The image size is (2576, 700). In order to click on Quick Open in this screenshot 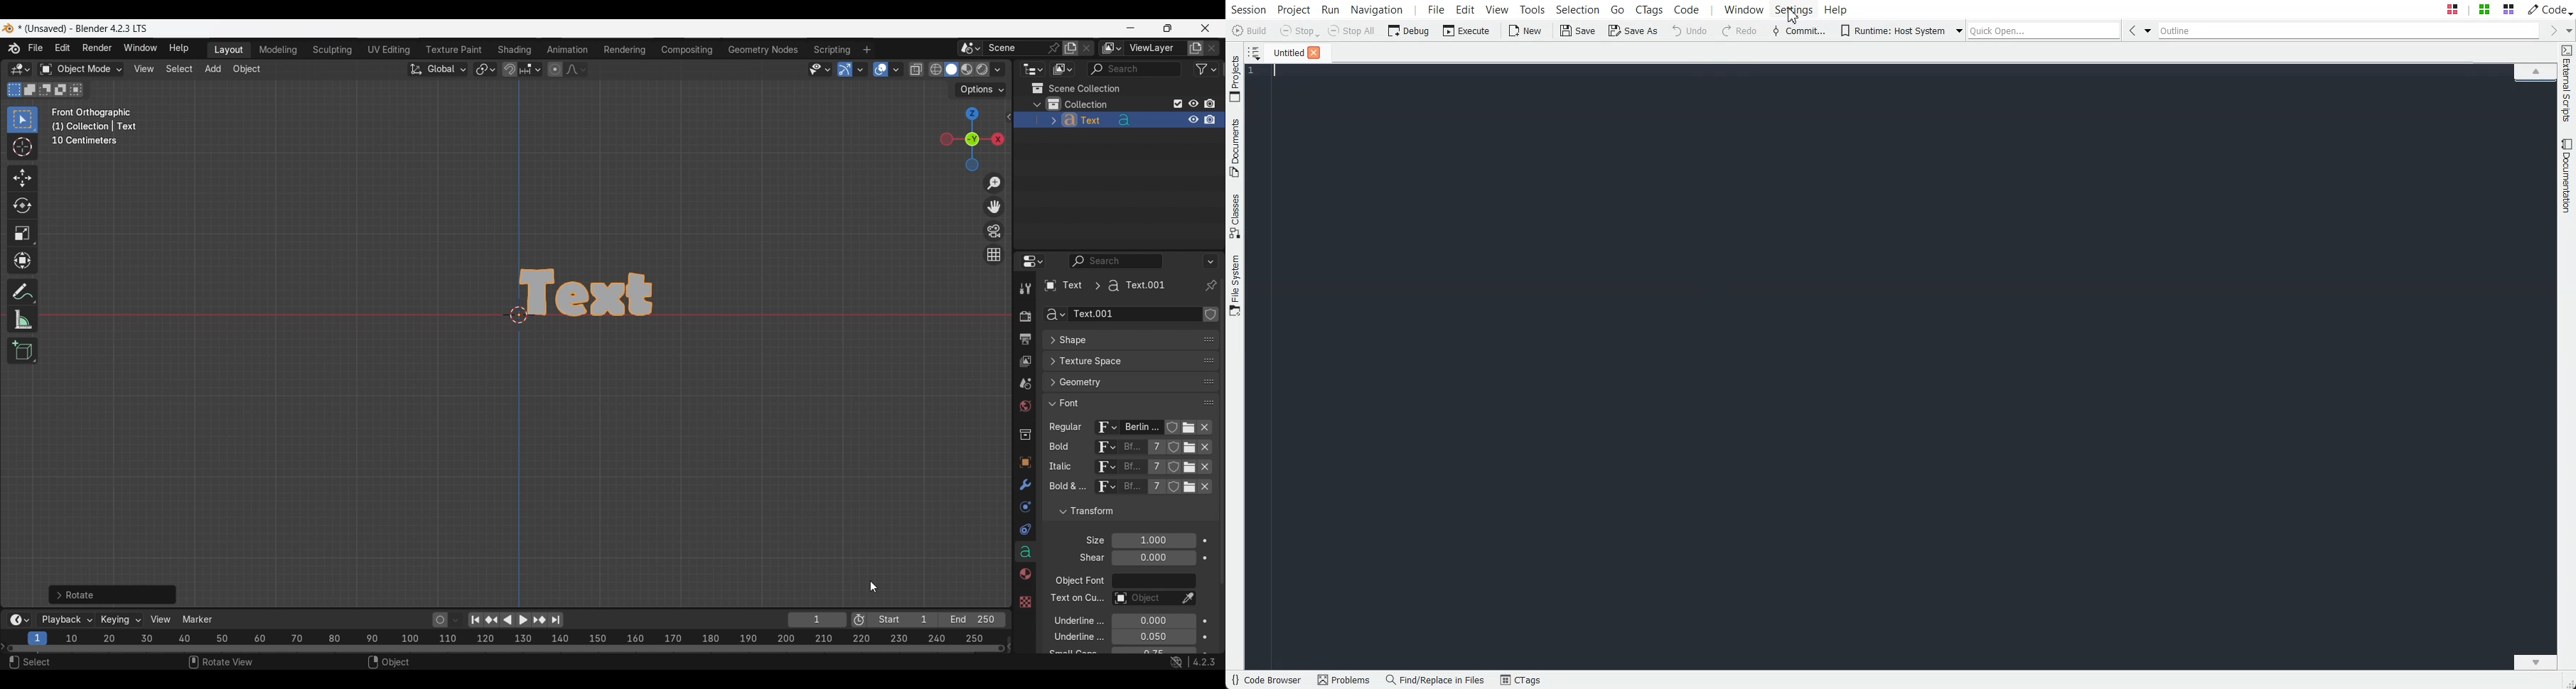, I will do `click(2044, 30)`.